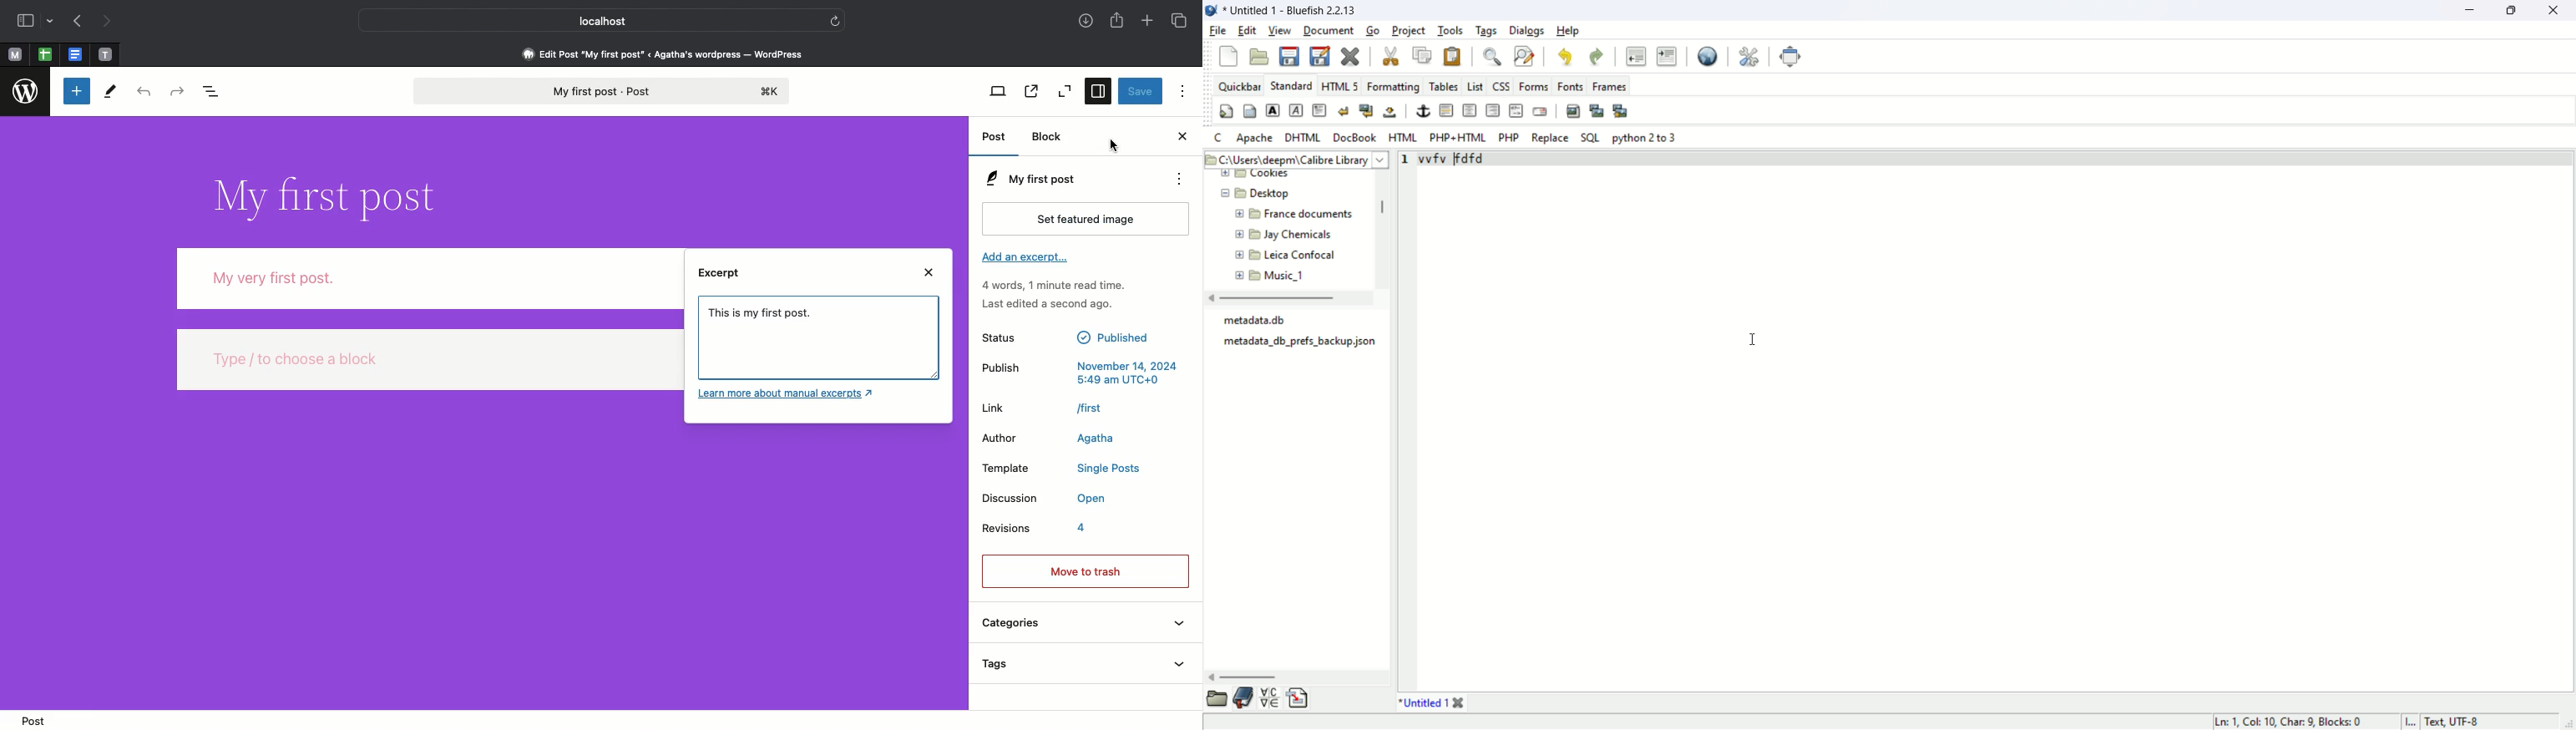  I want to click on Next page, so click(111, 20).